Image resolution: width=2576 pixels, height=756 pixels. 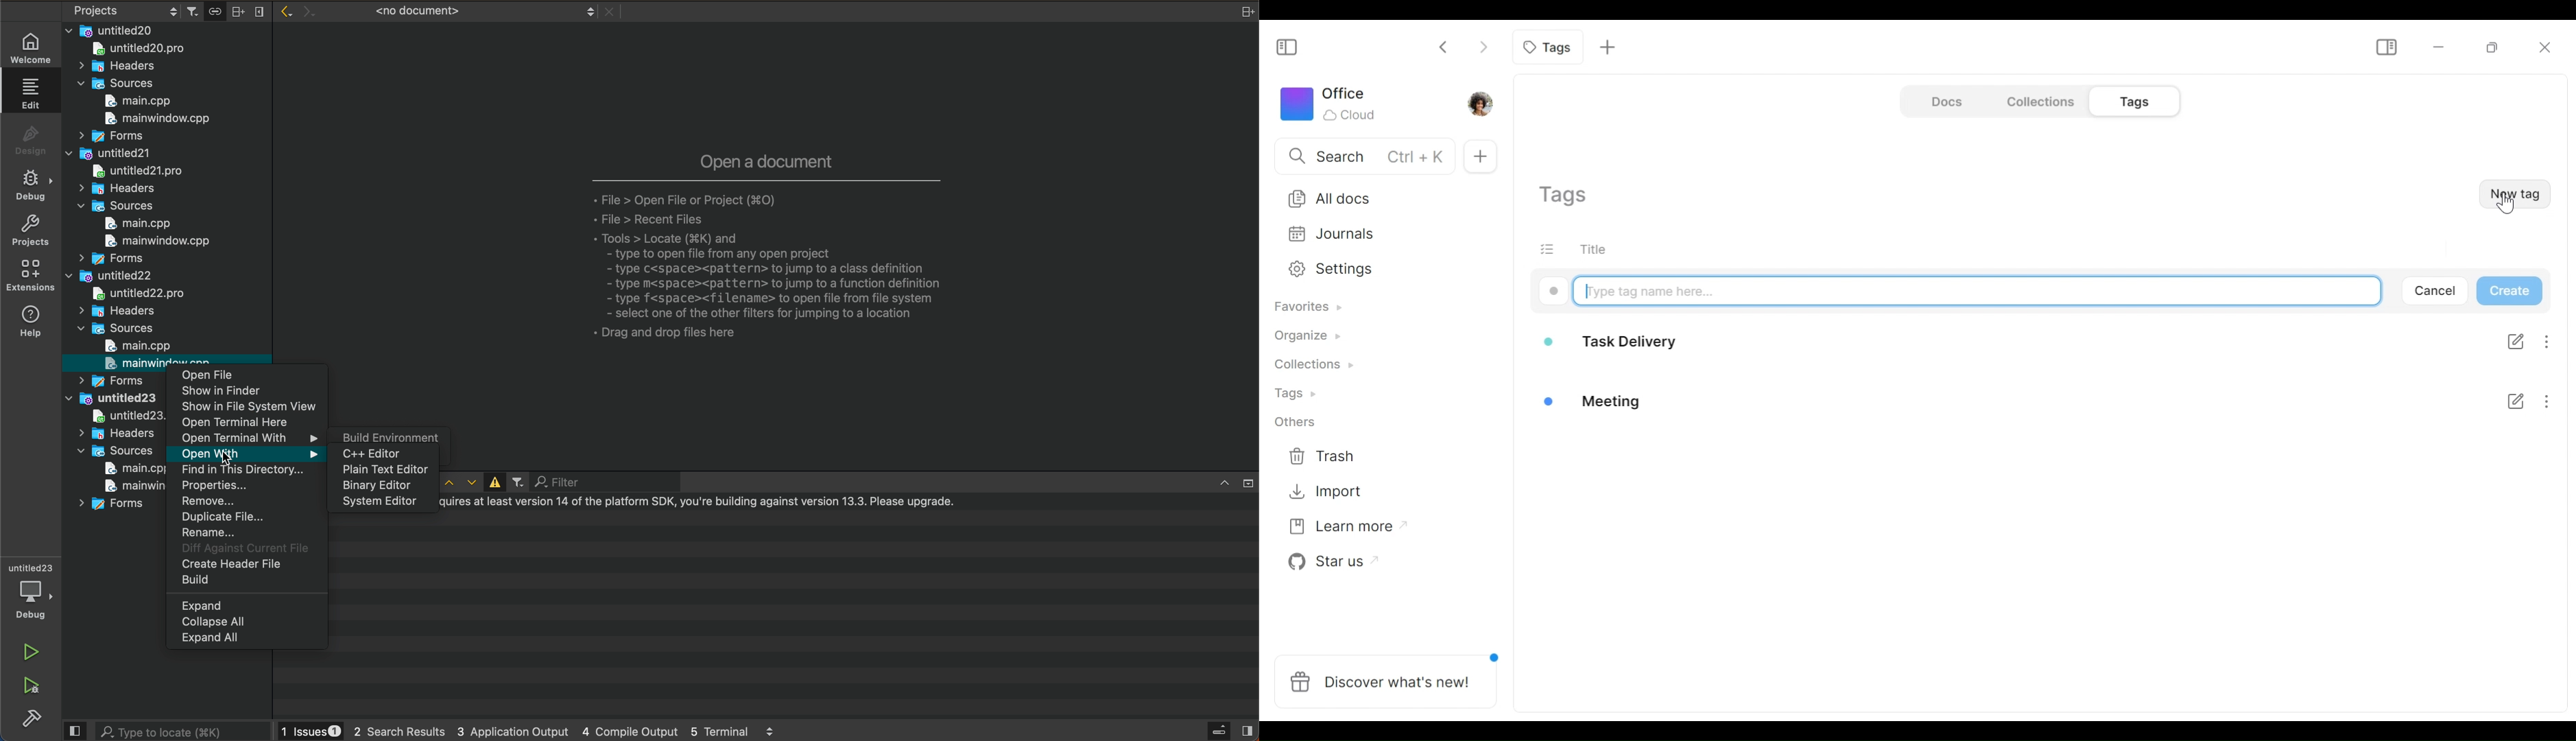 I want to click on system editor, so click(x=382, y=503).